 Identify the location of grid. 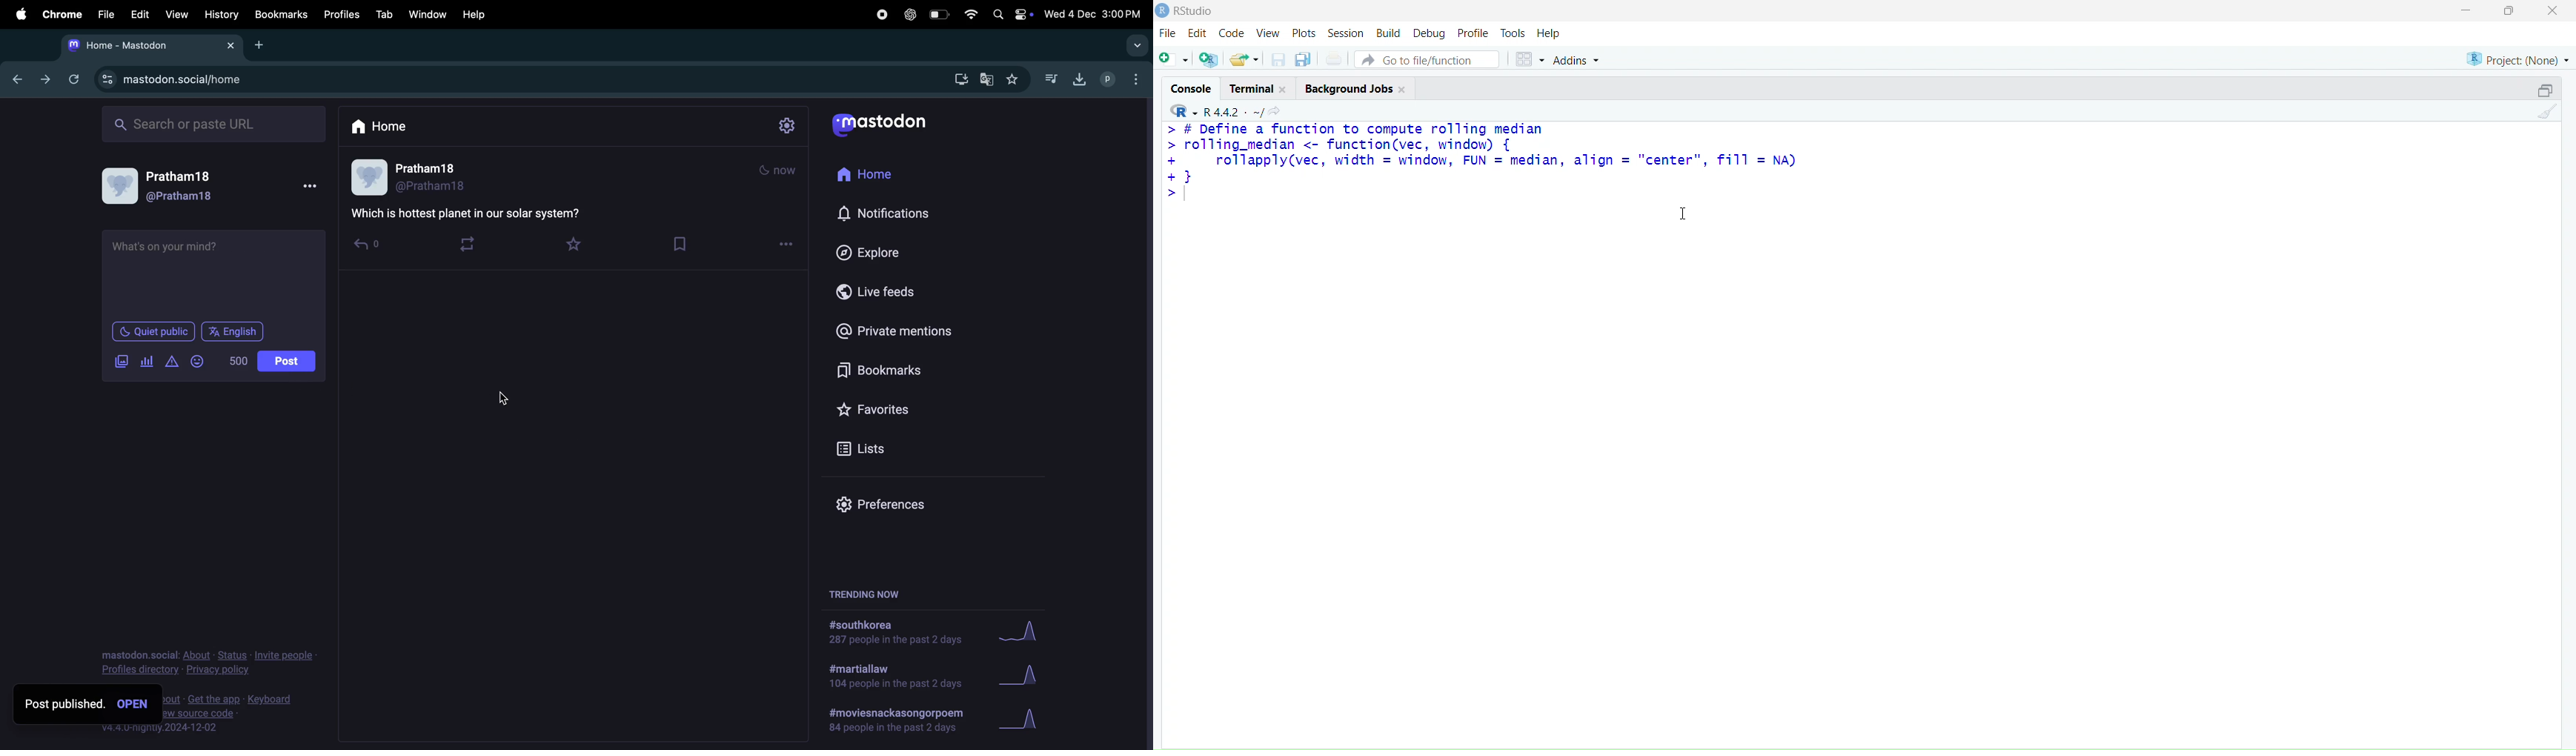
(1531, 59).